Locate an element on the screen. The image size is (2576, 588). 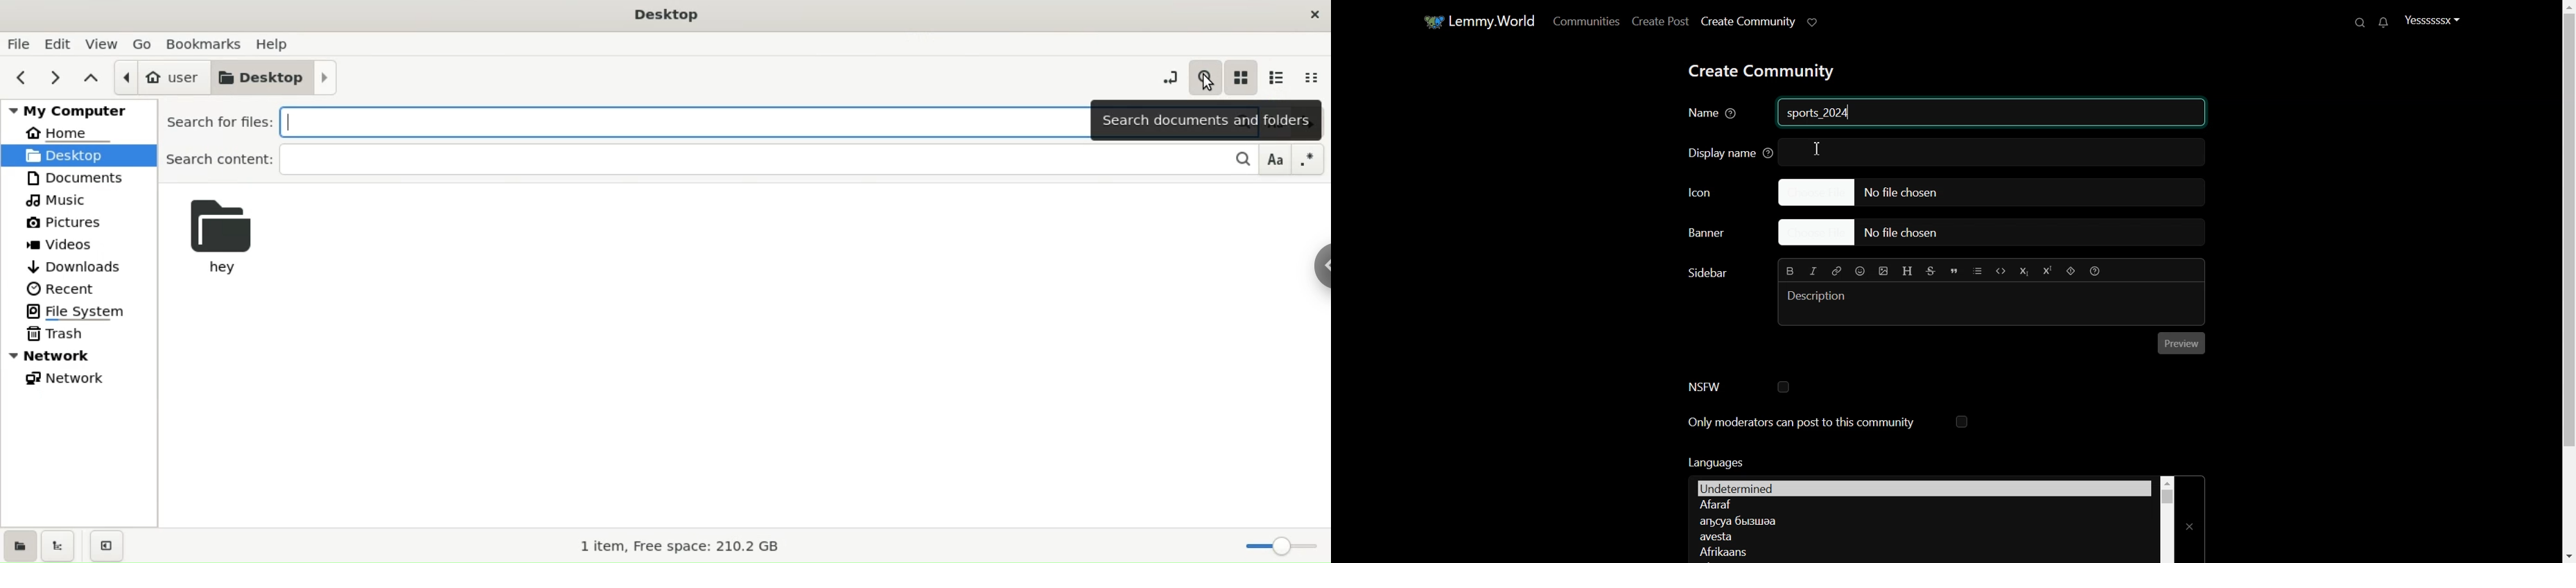
Language is located at coordinates (1920, 520).